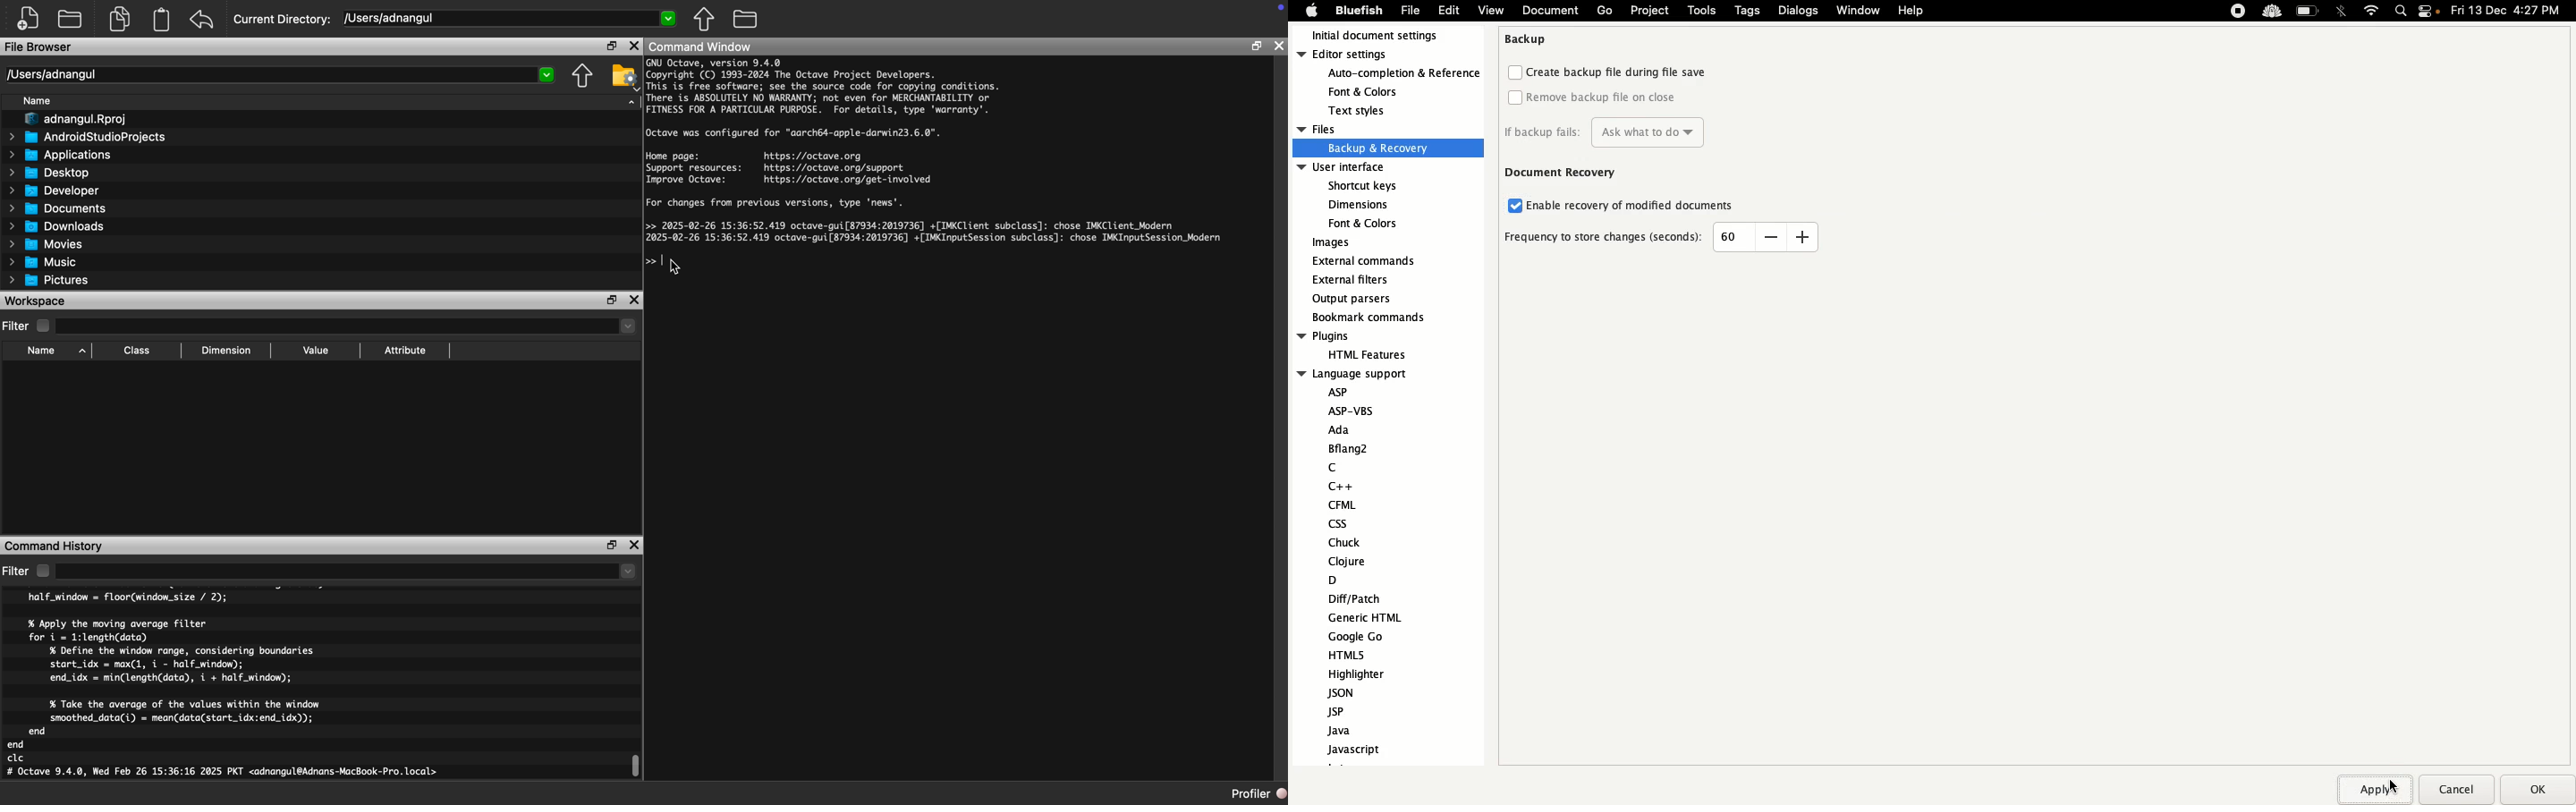 This screenshot has height=812, width=2576. I want to click on Pictures, so click(51, 280).